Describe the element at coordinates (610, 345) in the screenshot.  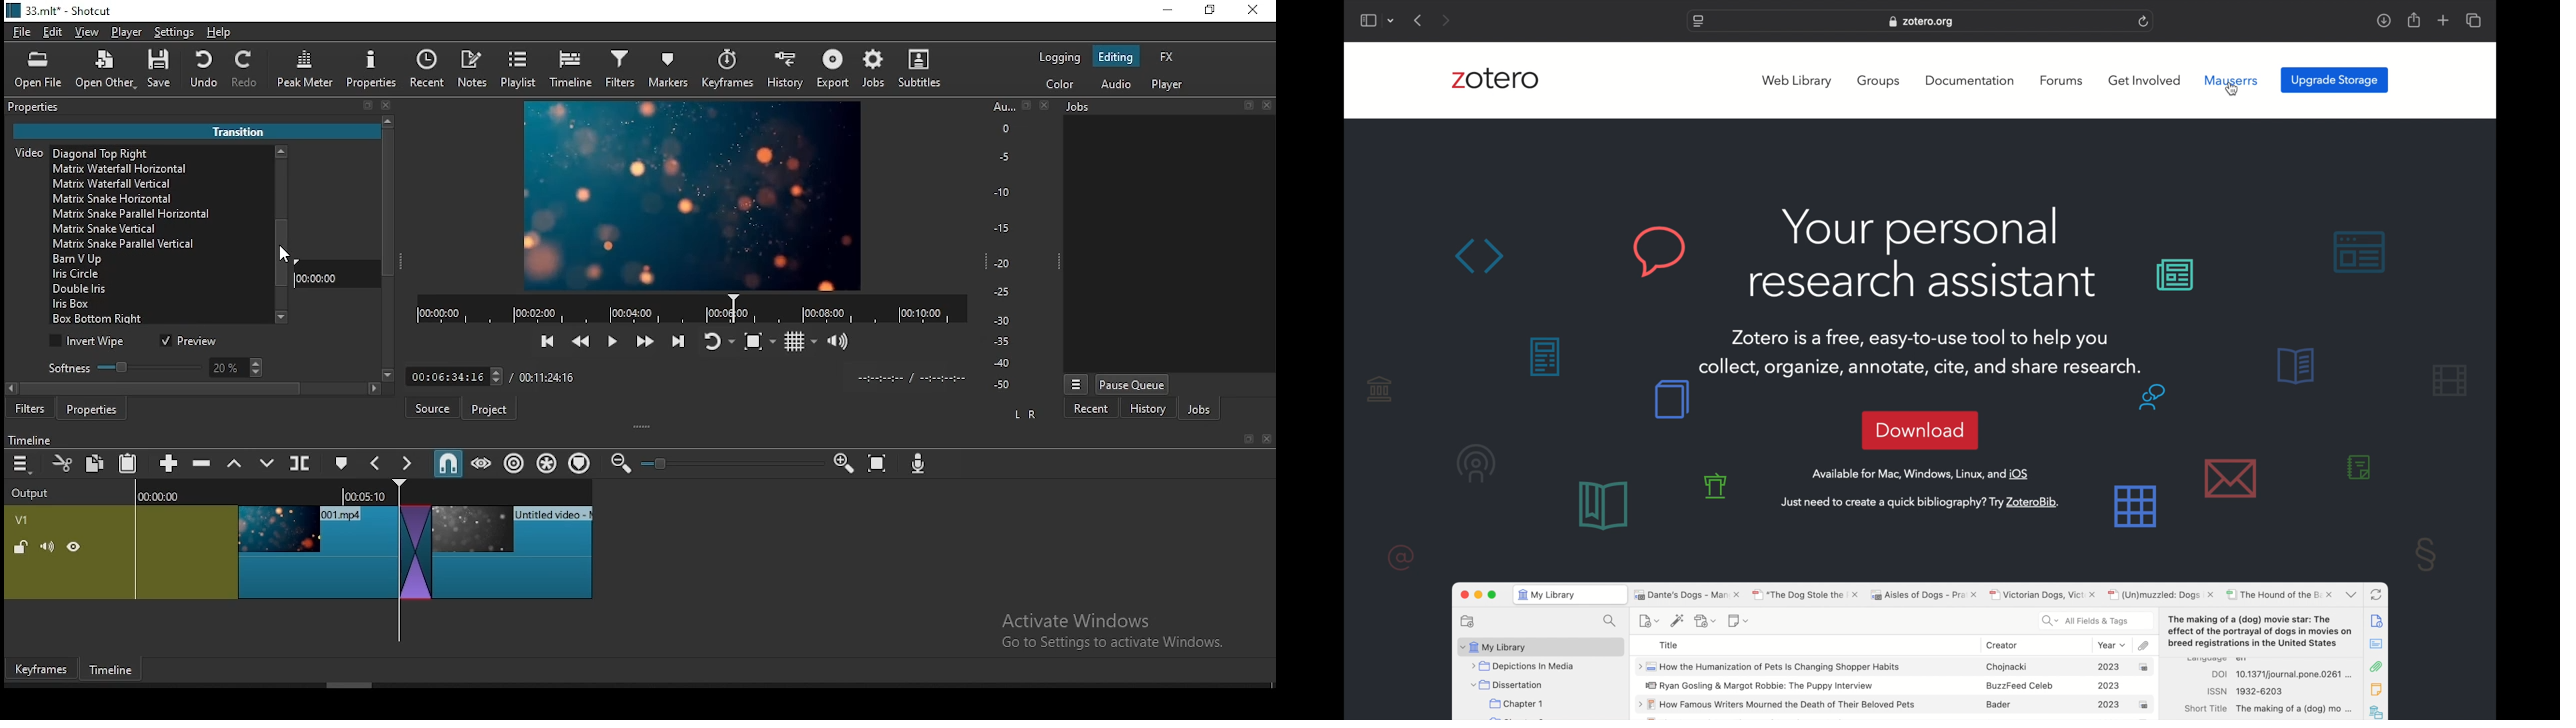
I see `play/pause` at that location.